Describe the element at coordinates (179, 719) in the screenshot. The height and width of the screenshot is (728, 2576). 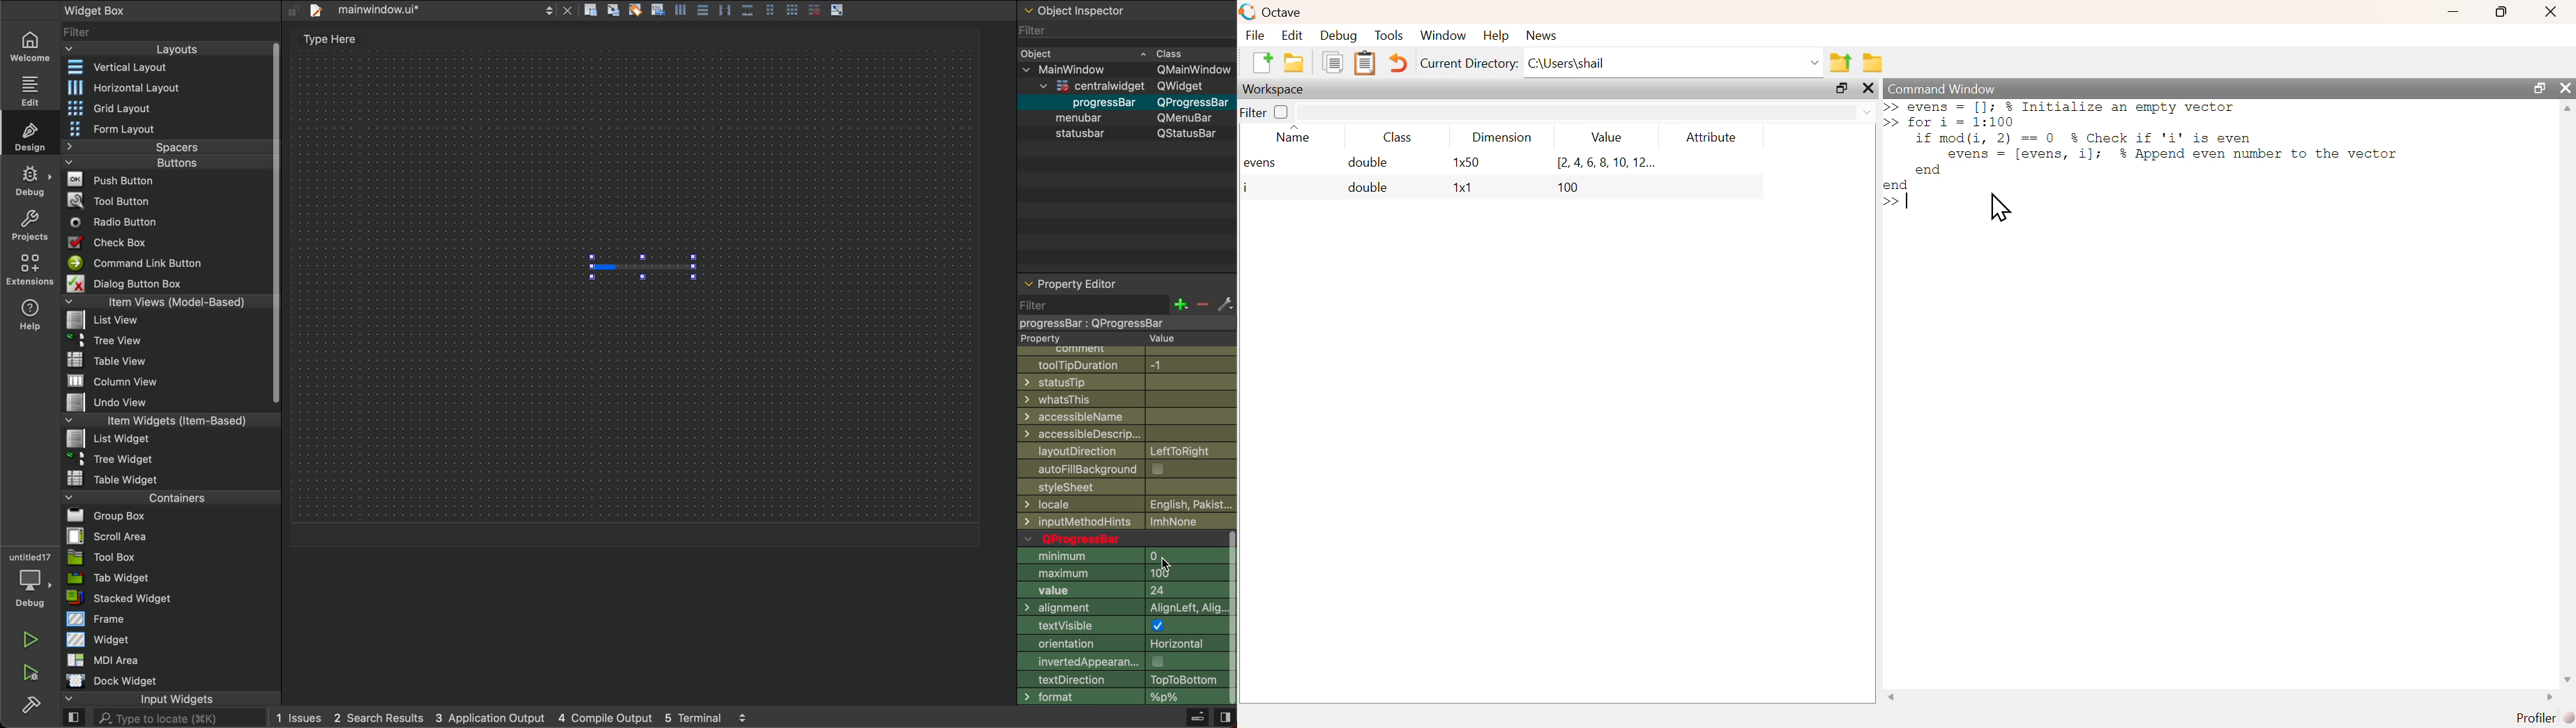
I see `search here` at that location.